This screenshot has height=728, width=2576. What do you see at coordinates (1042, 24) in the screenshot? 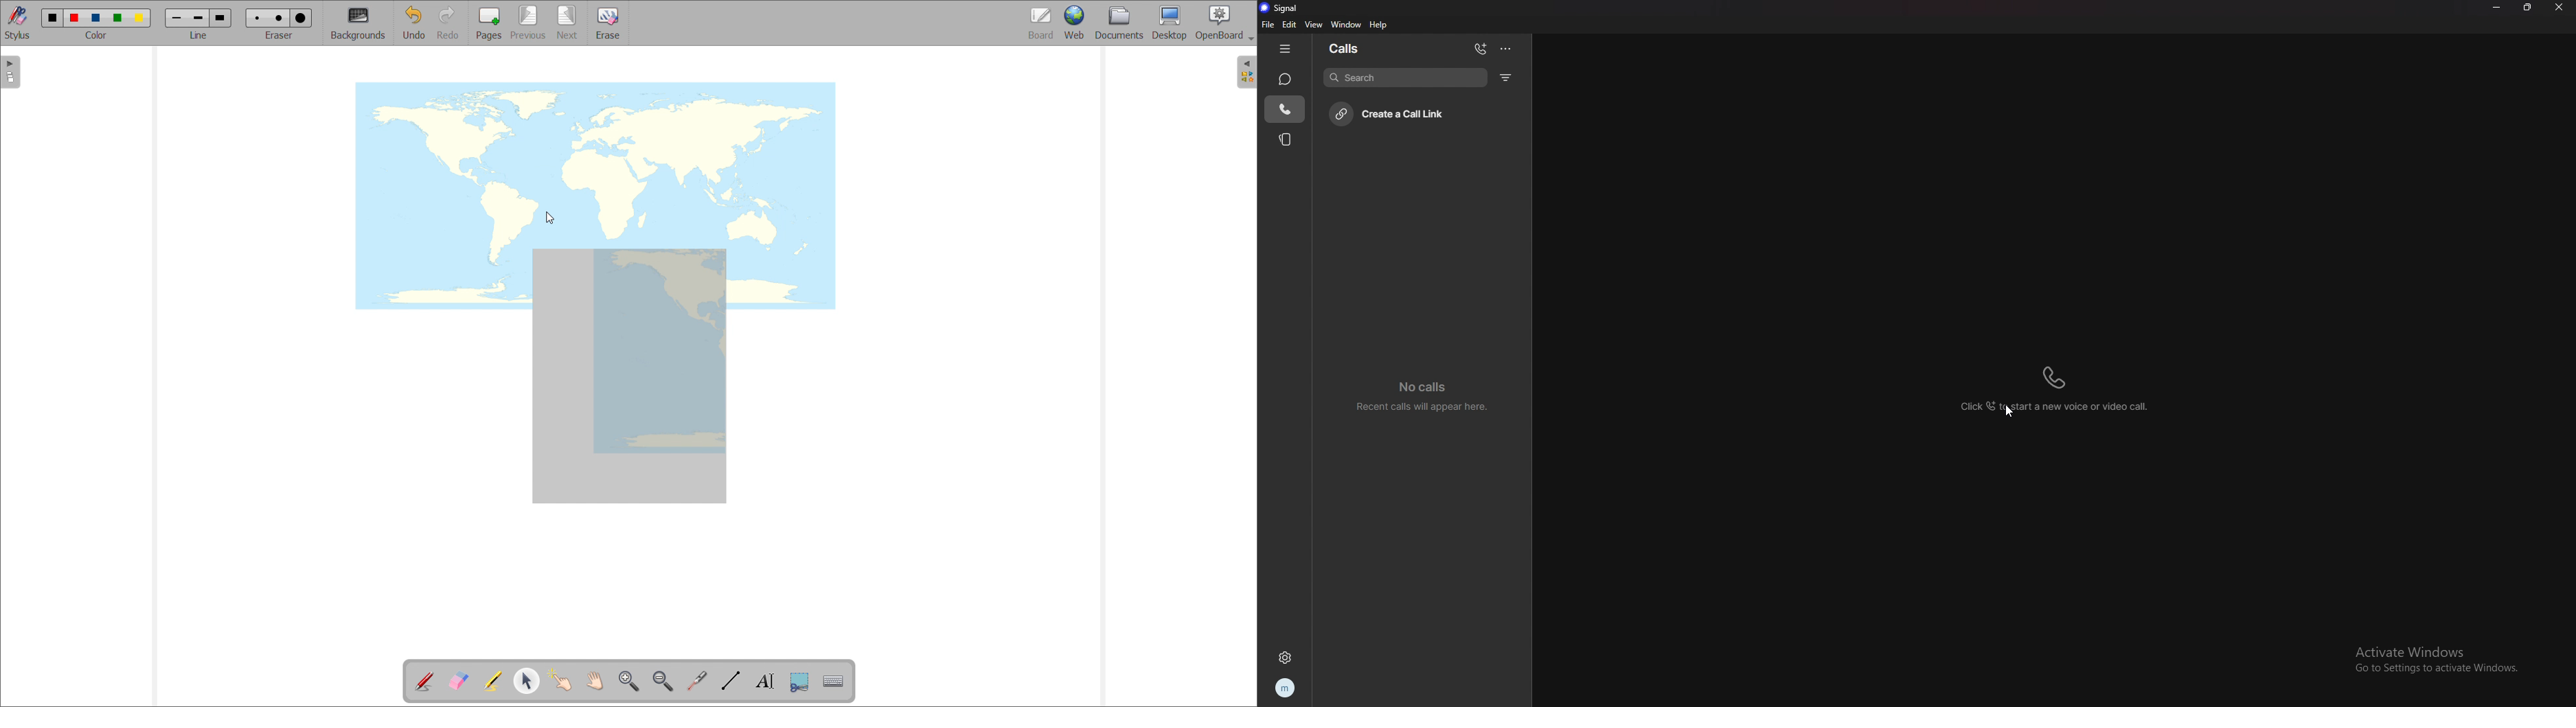
I see `board` at bounding box center [1042, 24].